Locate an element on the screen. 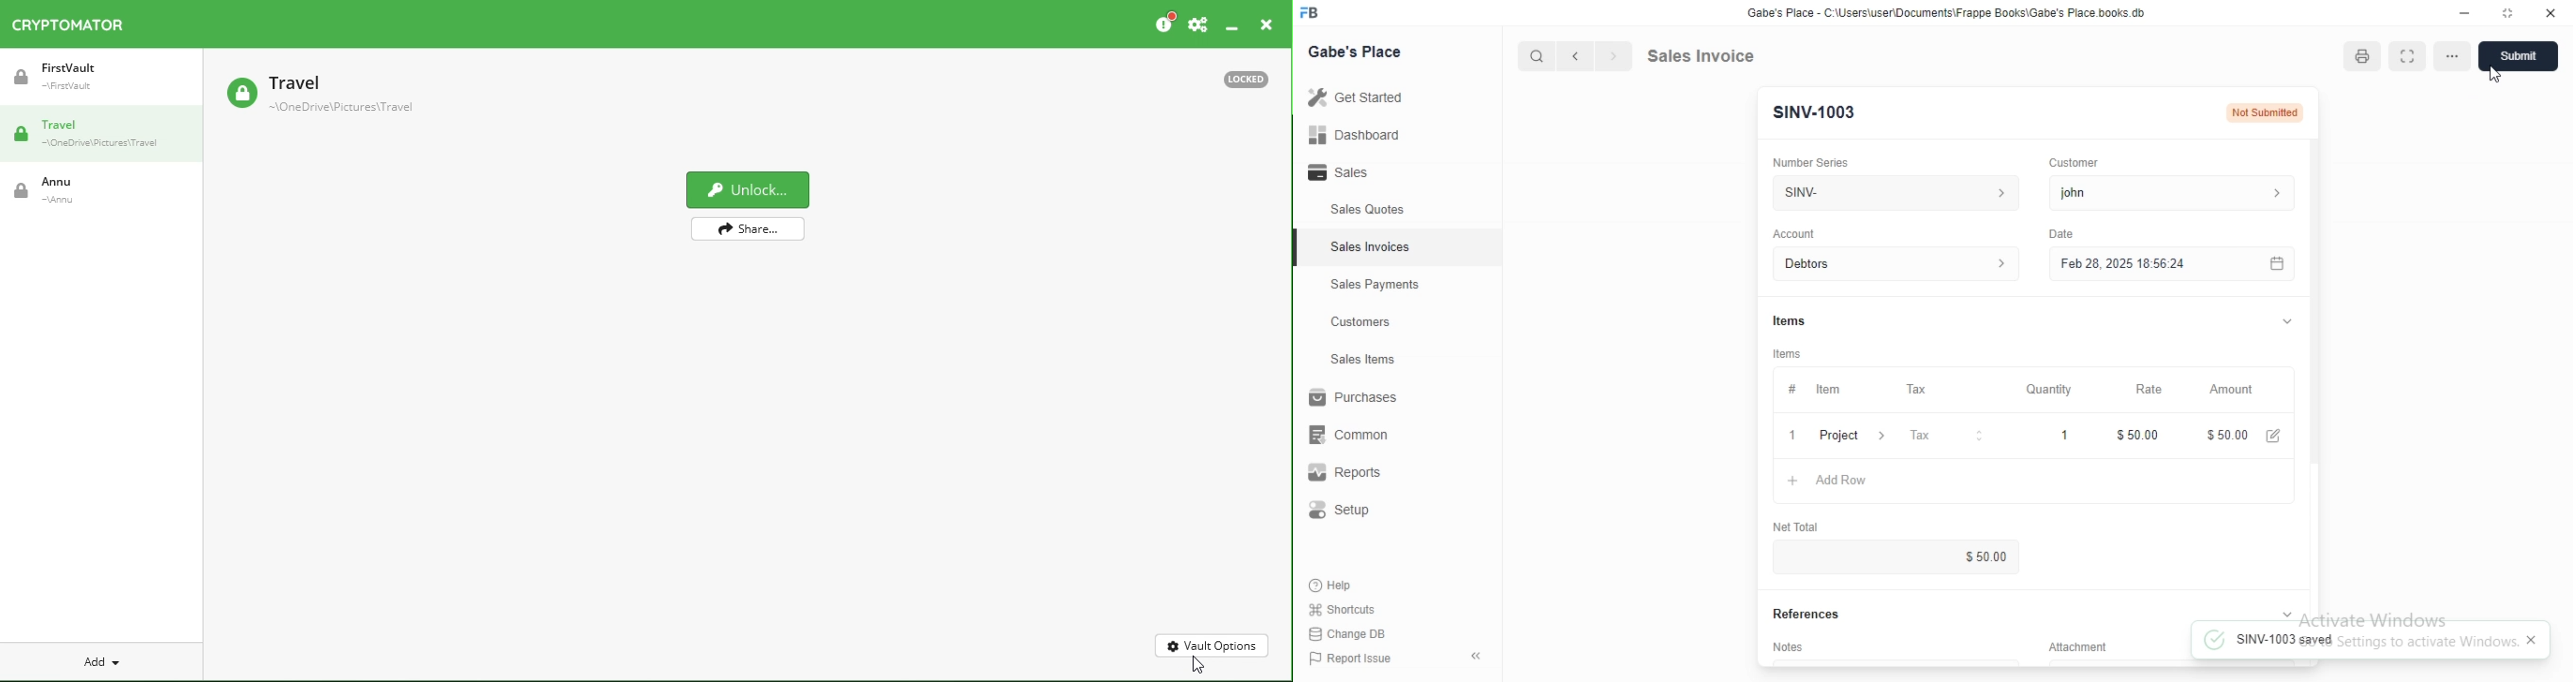 The image size is (2576, 700). Sales Invoices is located at coordinates (1372, 247).